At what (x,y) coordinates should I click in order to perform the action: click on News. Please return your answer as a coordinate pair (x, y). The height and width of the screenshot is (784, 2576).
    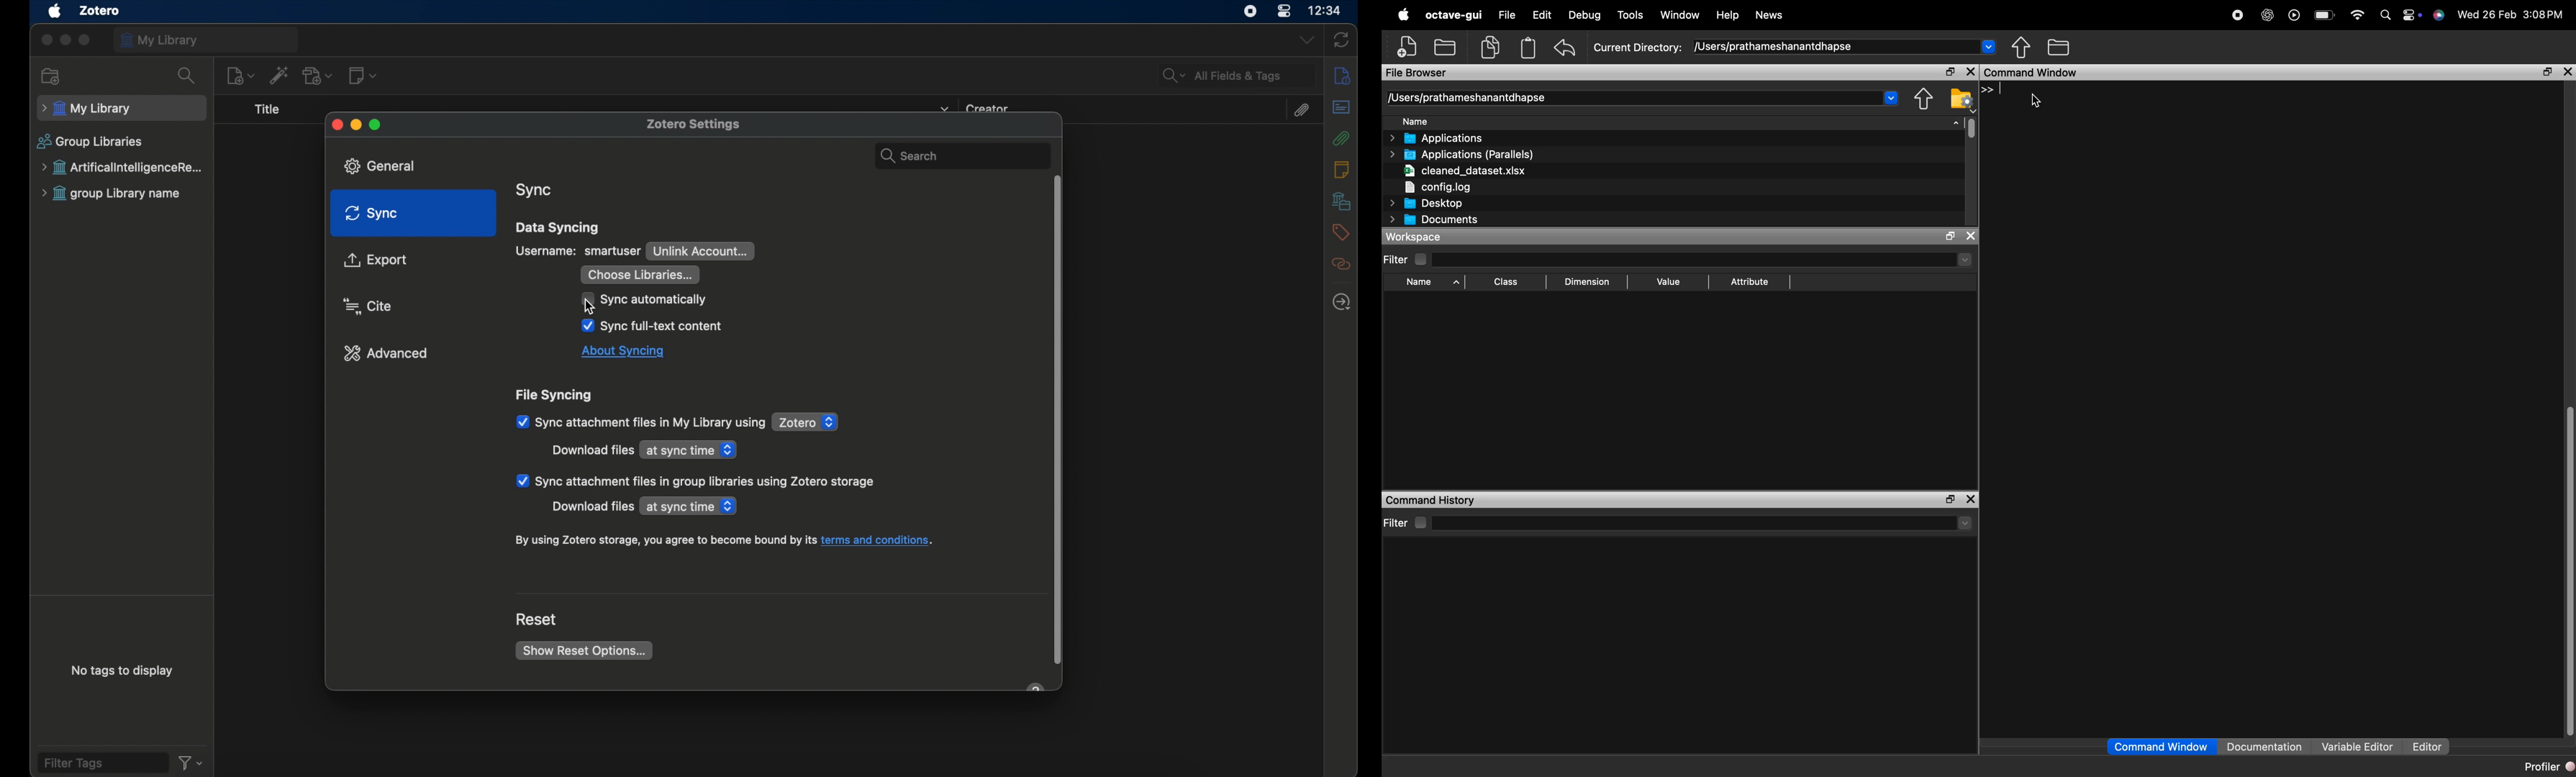
    Looking at the image, I should click on (1767, 15).